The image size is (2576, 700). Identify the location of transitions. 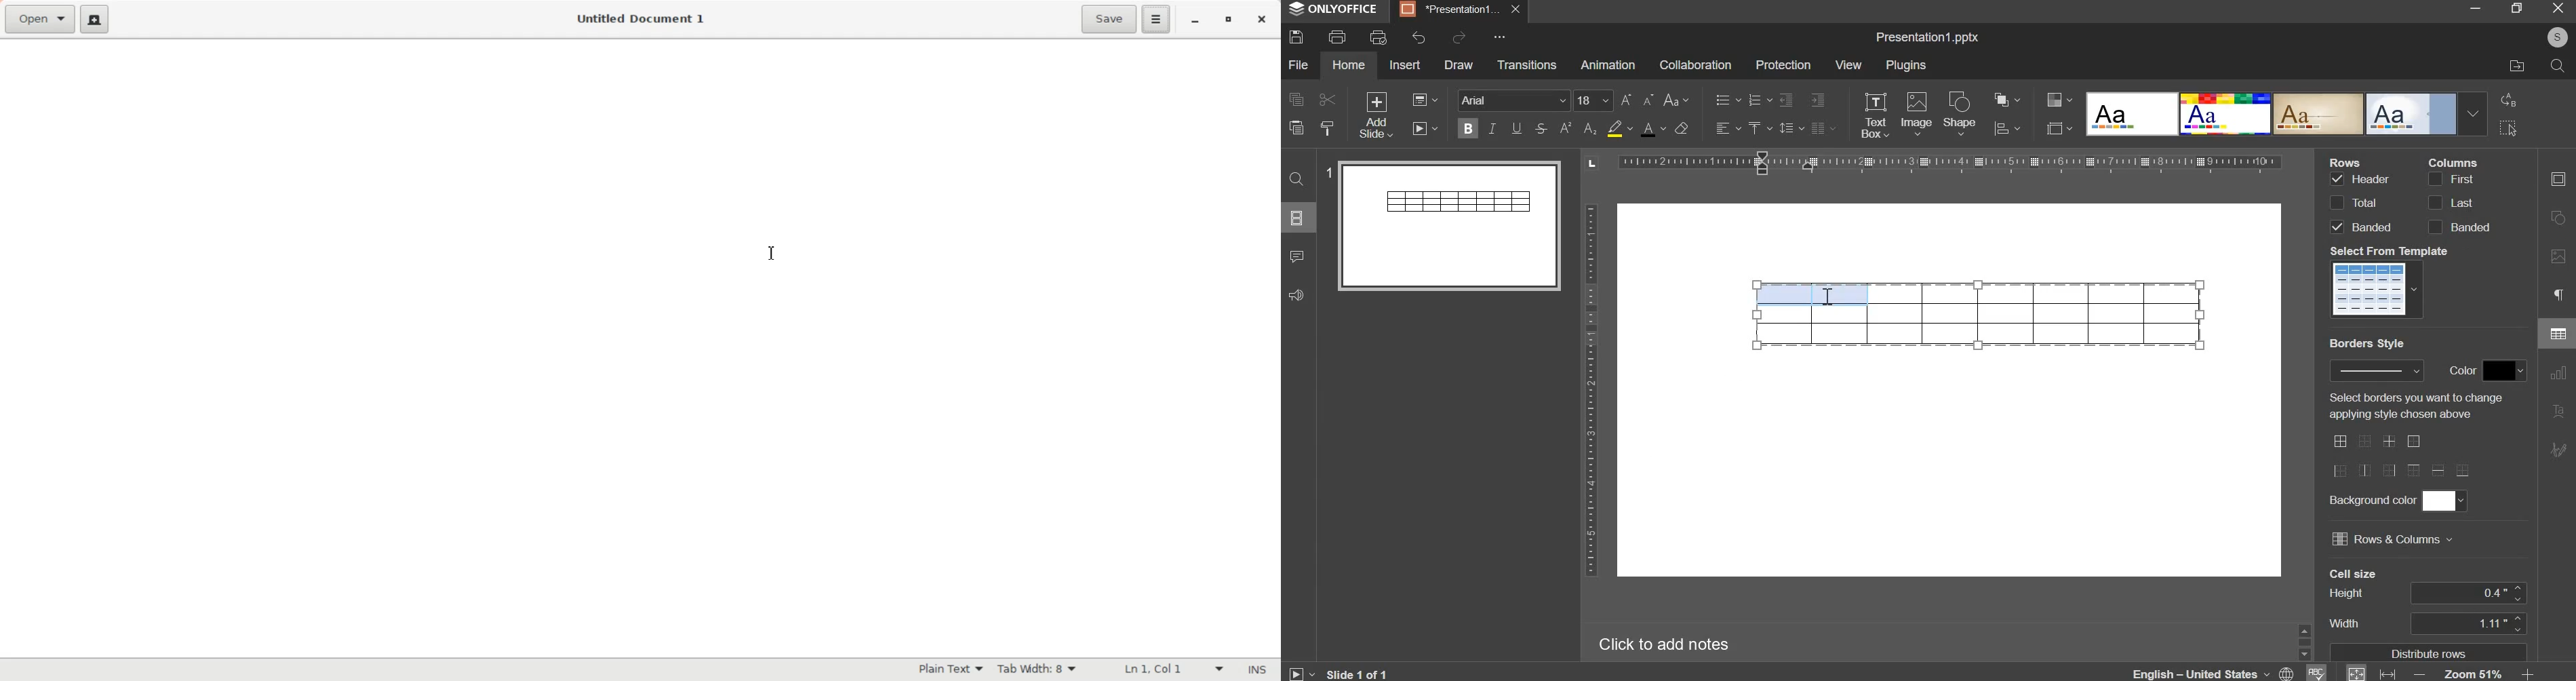
(1527, 64).